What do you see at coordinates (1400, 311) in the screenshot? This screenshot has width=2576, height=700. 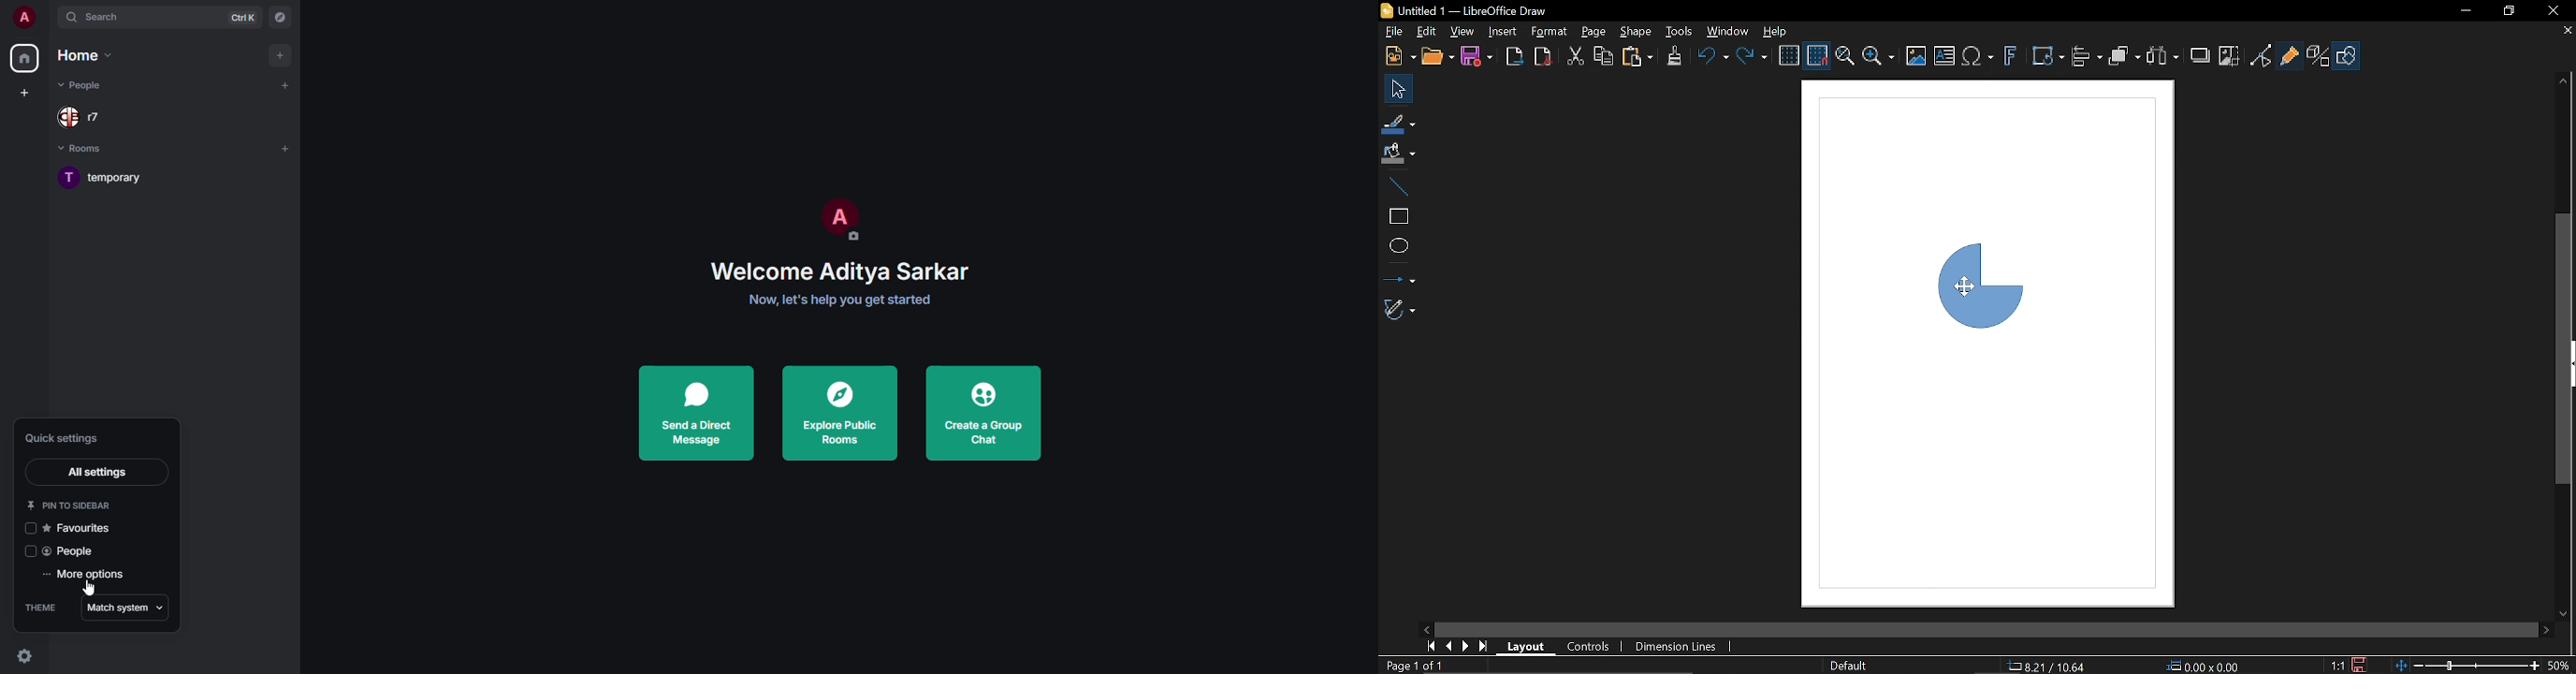 I see `Curves and polygons` at bounding box center [1400, 311].